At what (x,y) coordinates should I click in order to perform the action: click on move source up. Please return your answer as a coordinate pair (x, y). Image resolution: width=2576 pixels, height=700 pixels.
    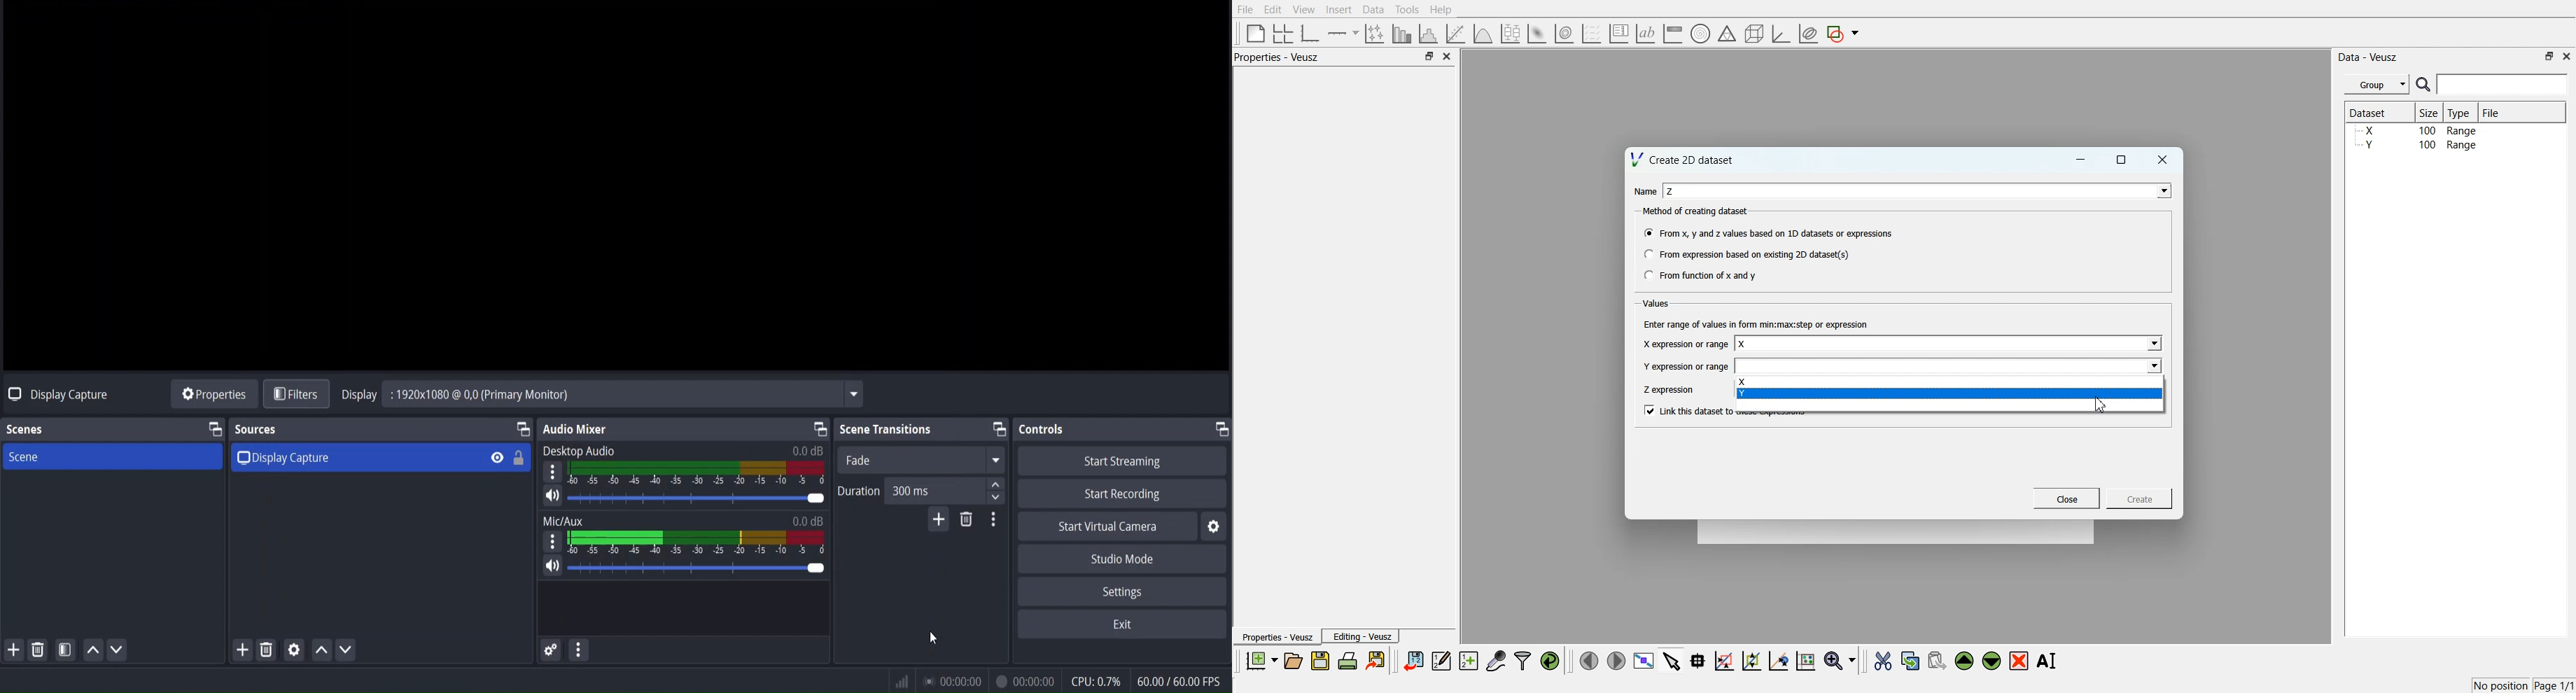
    Looking at the image, I should click on (320, 651).